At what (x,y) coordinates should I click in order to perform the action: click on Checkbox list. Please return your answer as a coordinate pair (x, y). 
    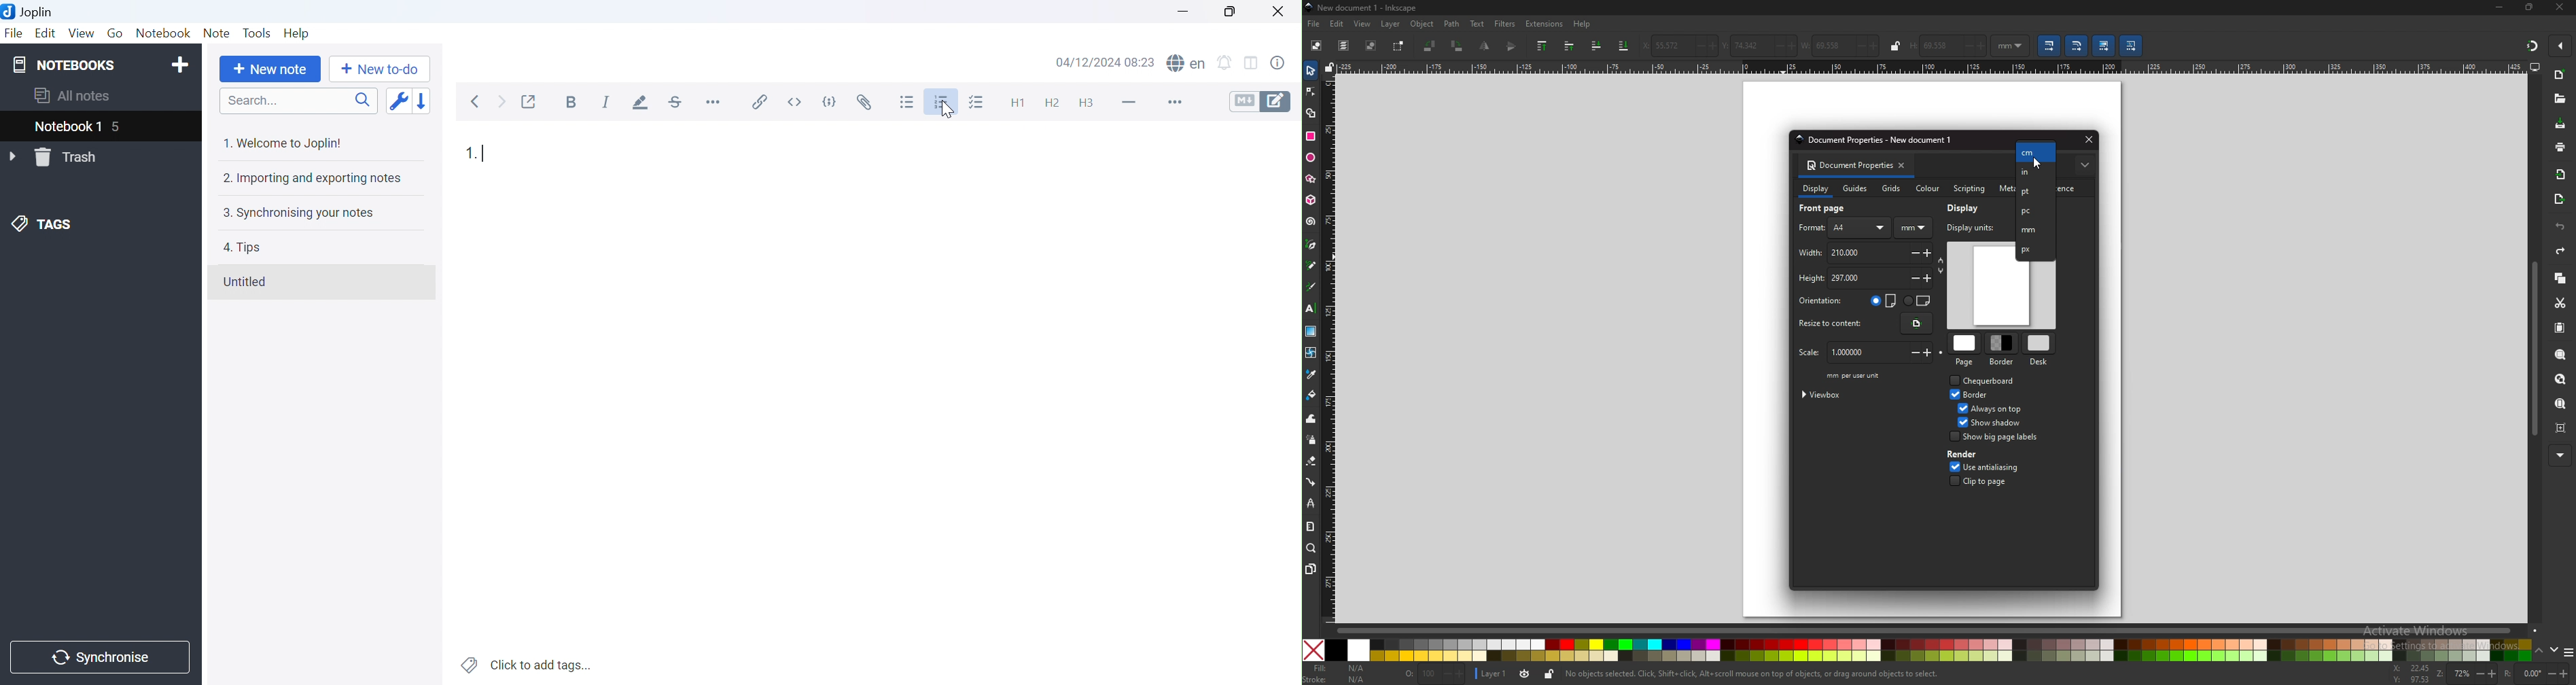
    Looking at the image, I should click on (980, 102).